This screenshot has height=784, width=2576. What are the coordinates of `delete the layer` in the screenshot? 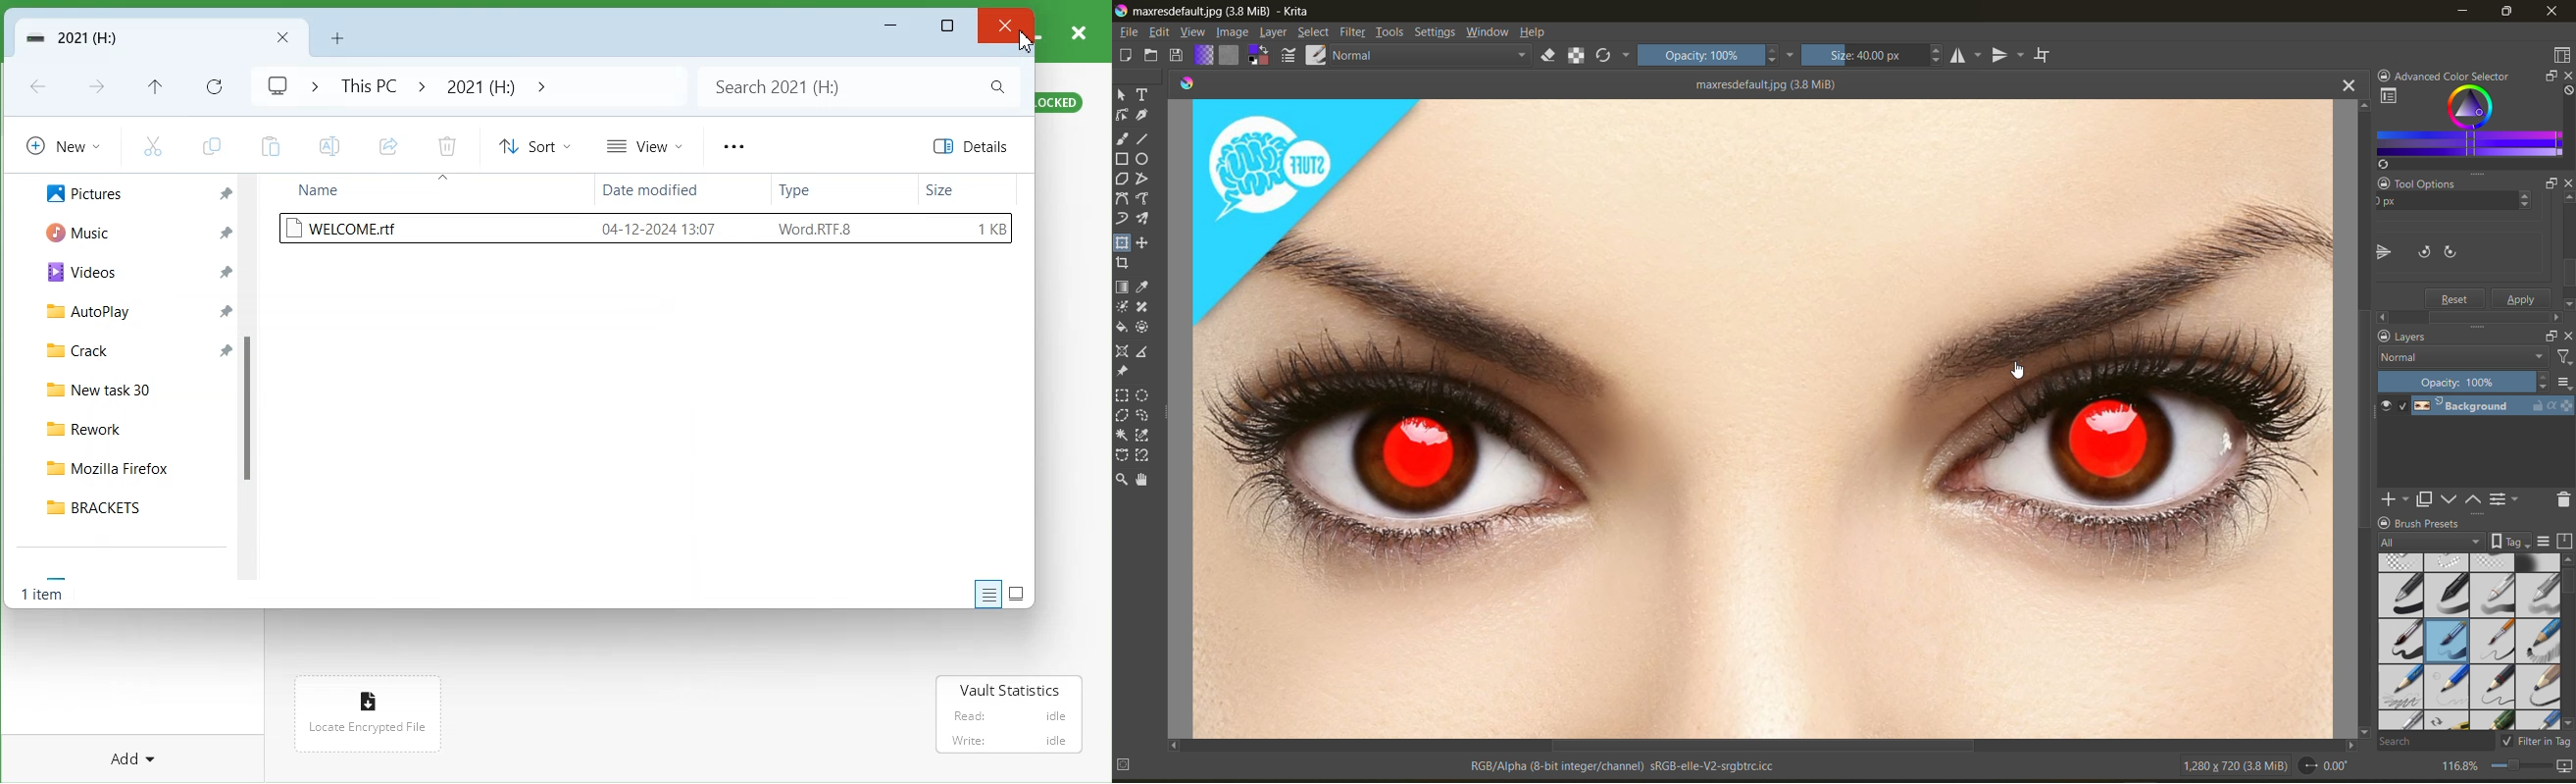 It's located at (2561, 500).